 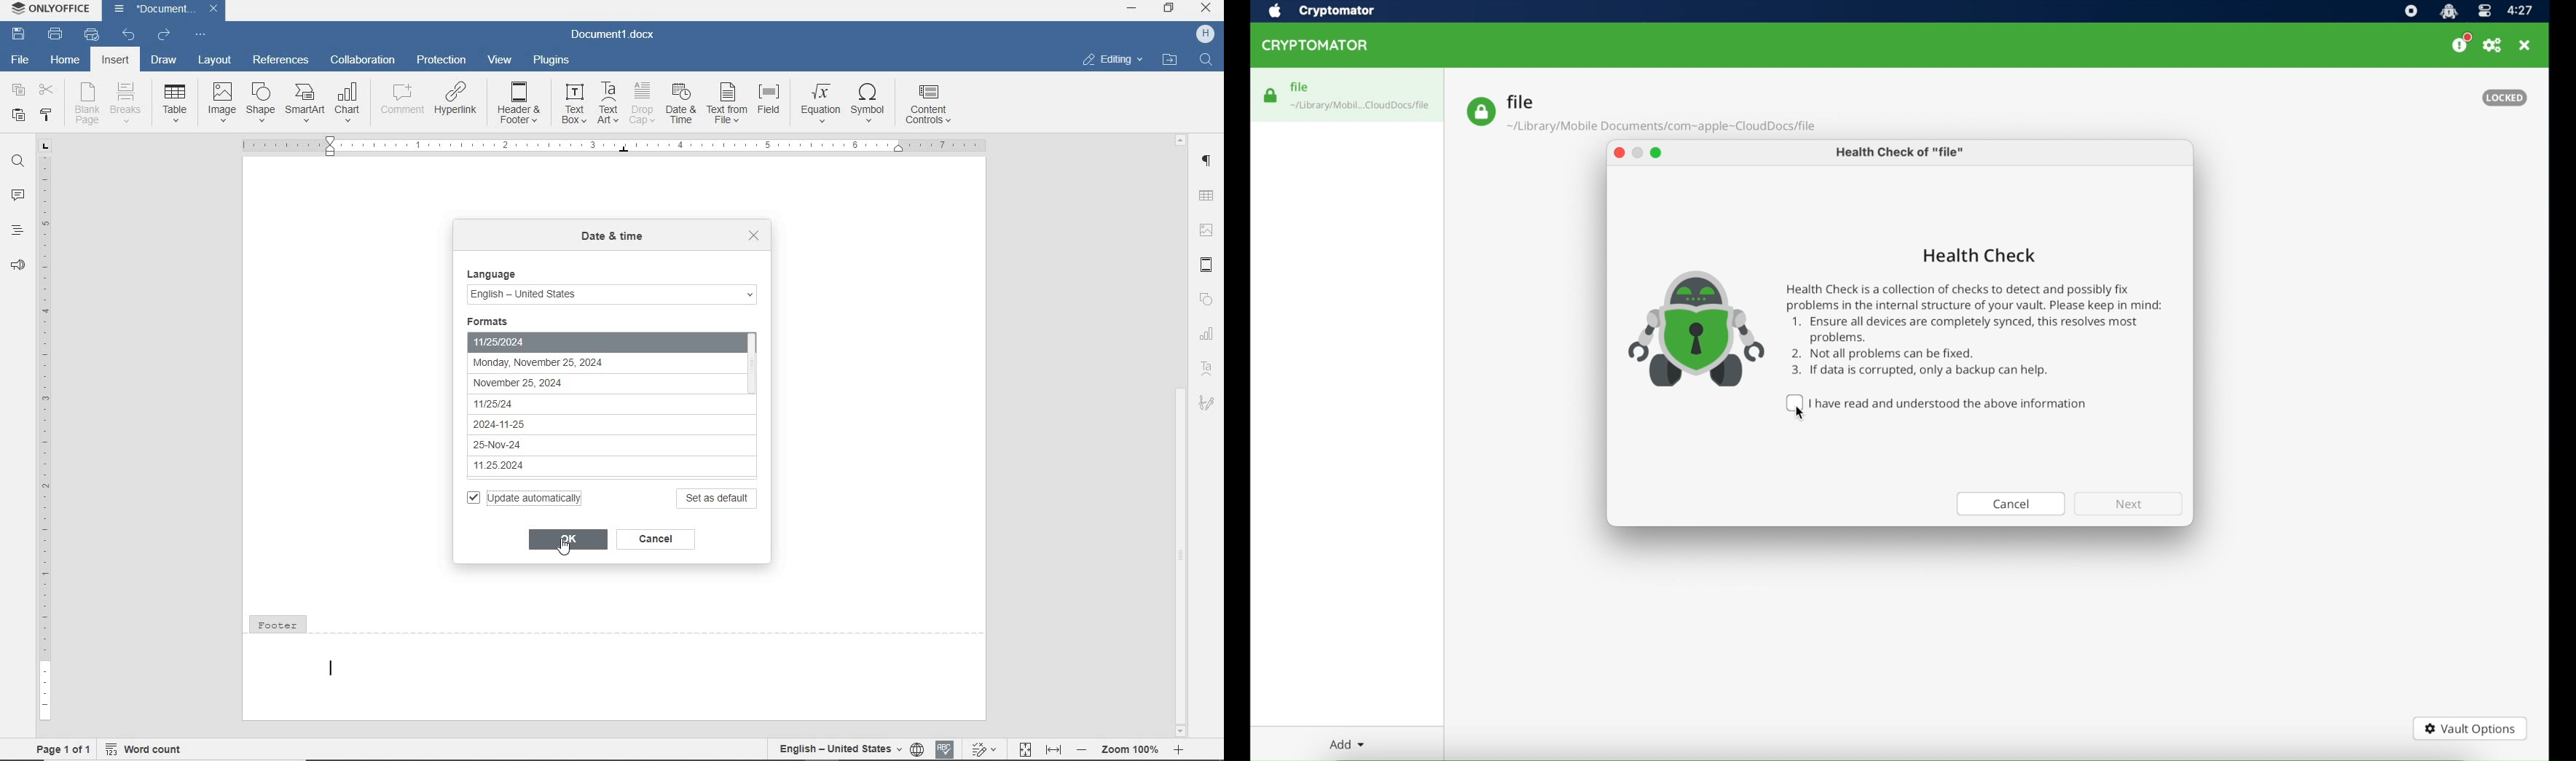 What do you see at coordinates (612, 239) in the screenshot?
I see `date & time` at bounding box center [612, 239].